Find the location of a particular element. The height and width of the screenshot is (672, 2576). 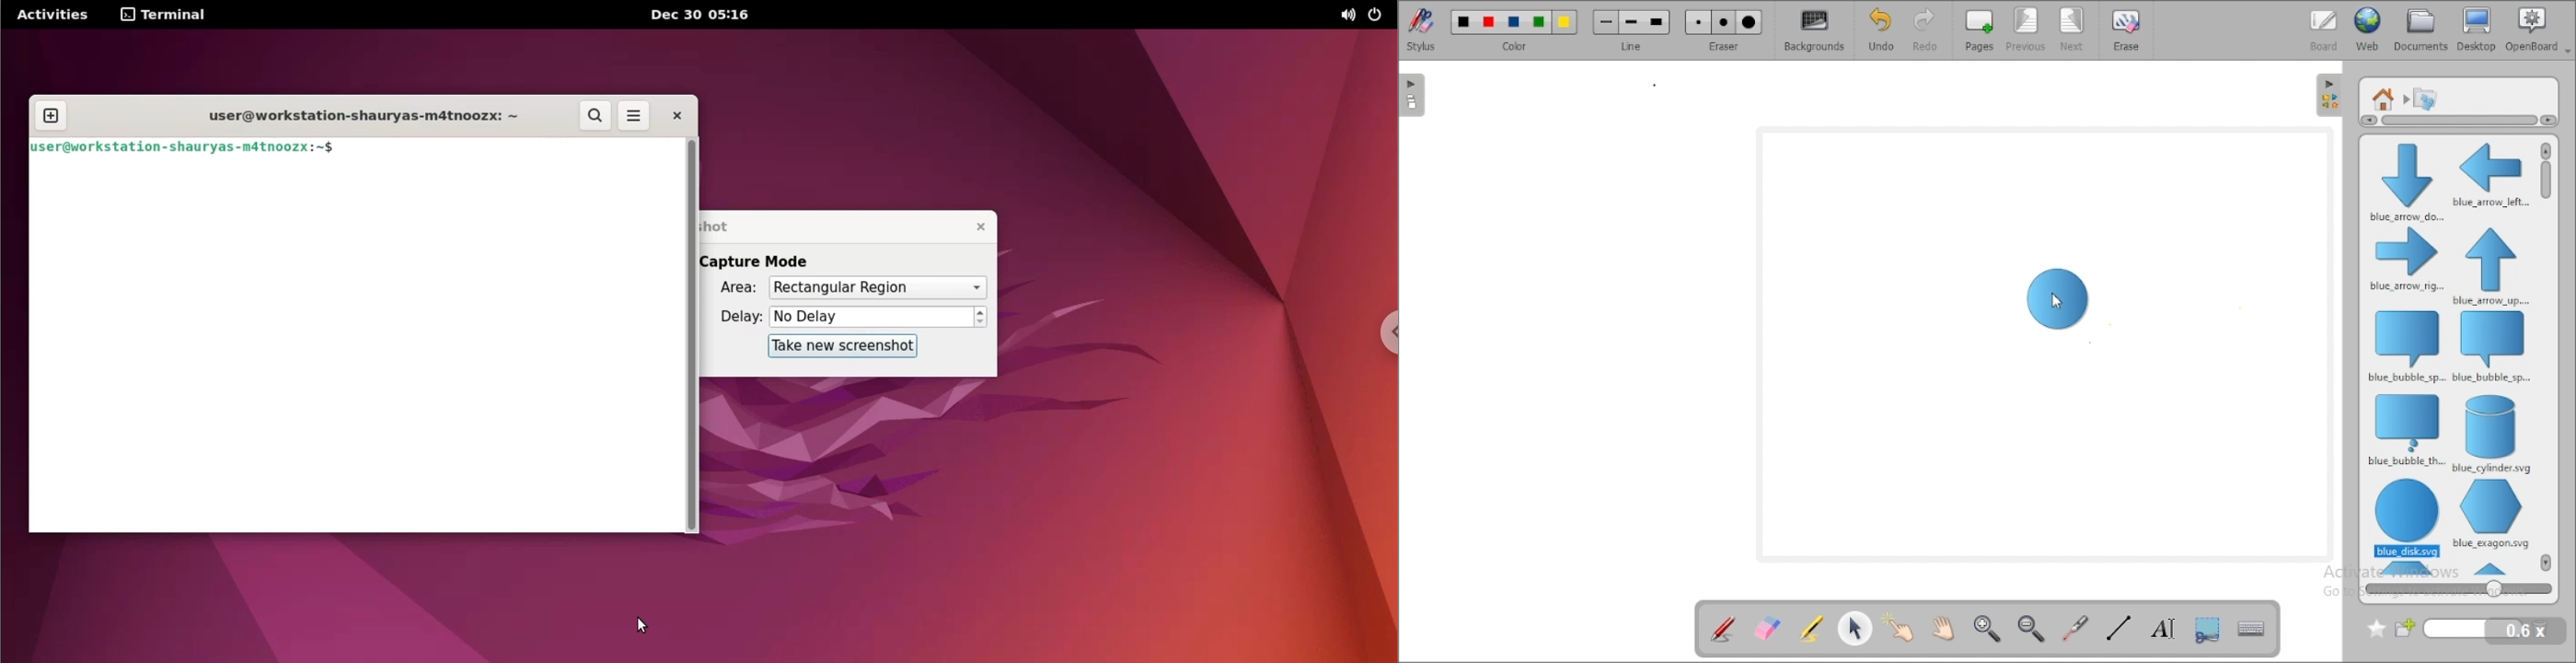

vertical scroll bar is located at coordinates (2547, 192).